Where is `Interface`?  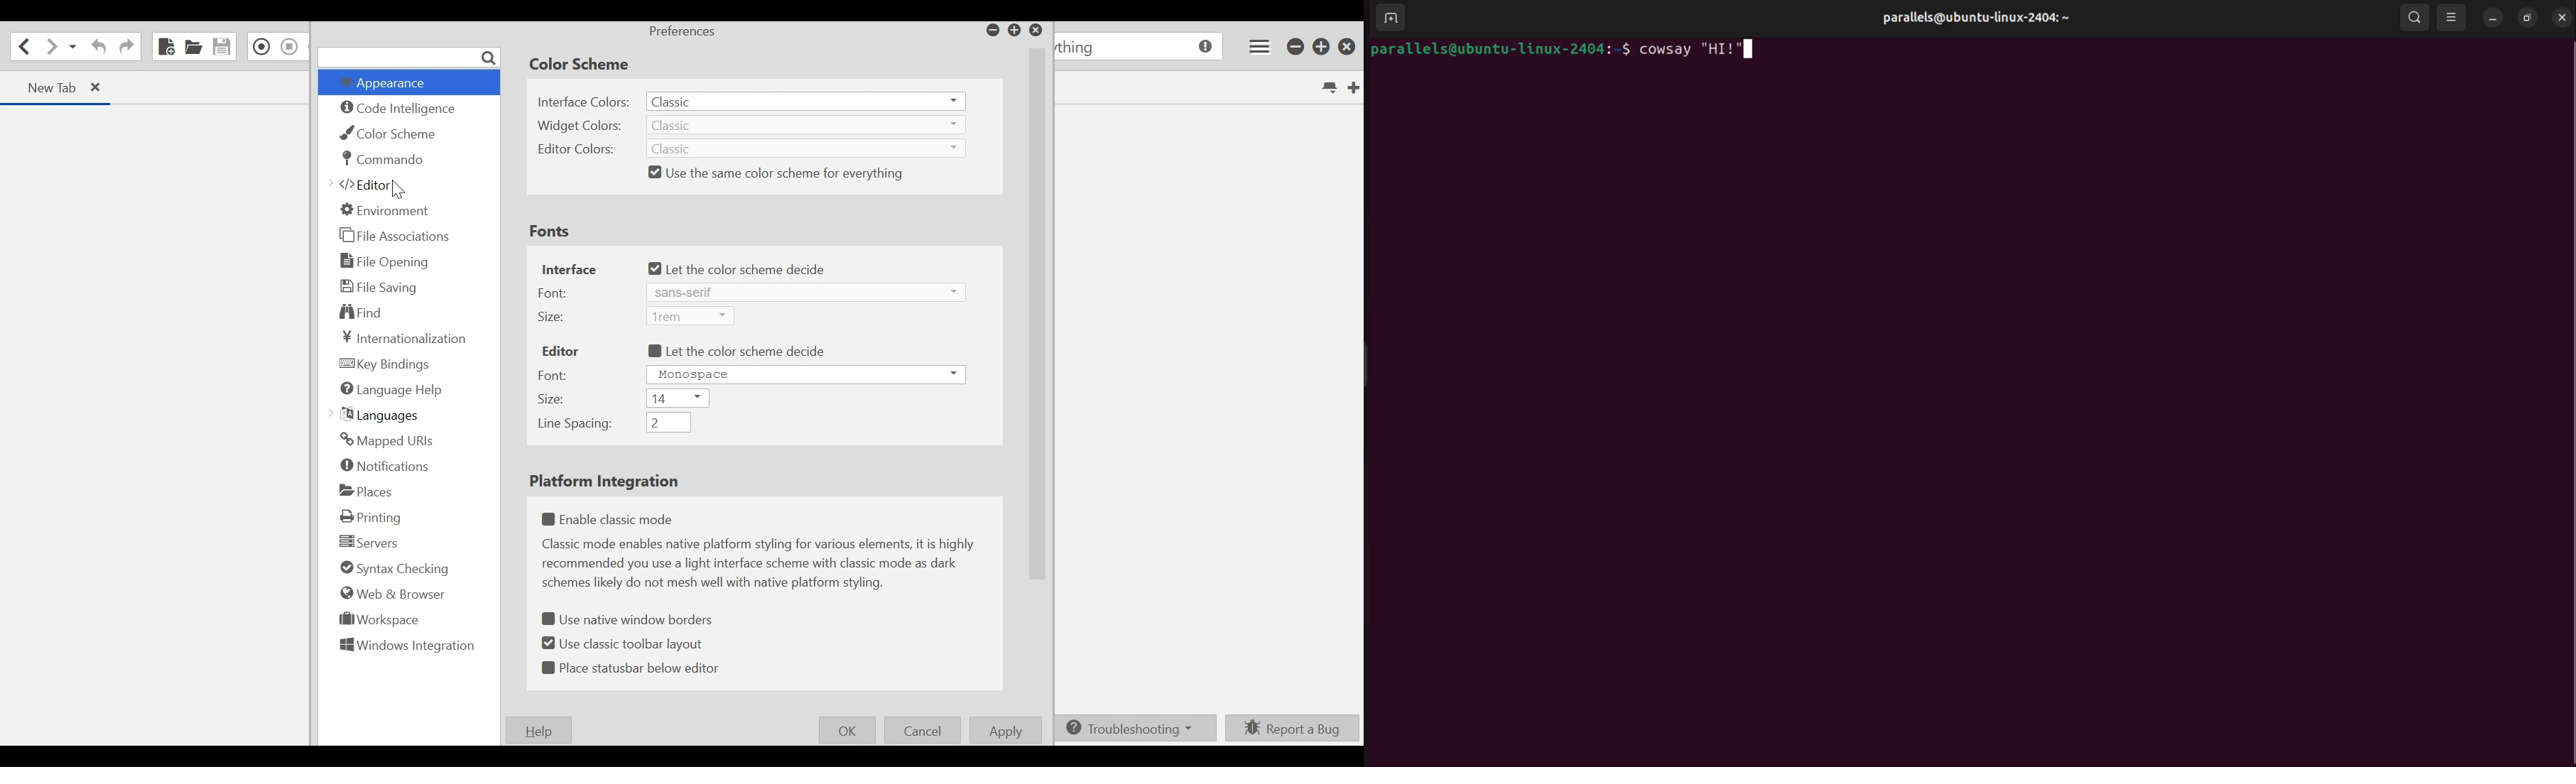
Interface is located at coordinates (569, 269).